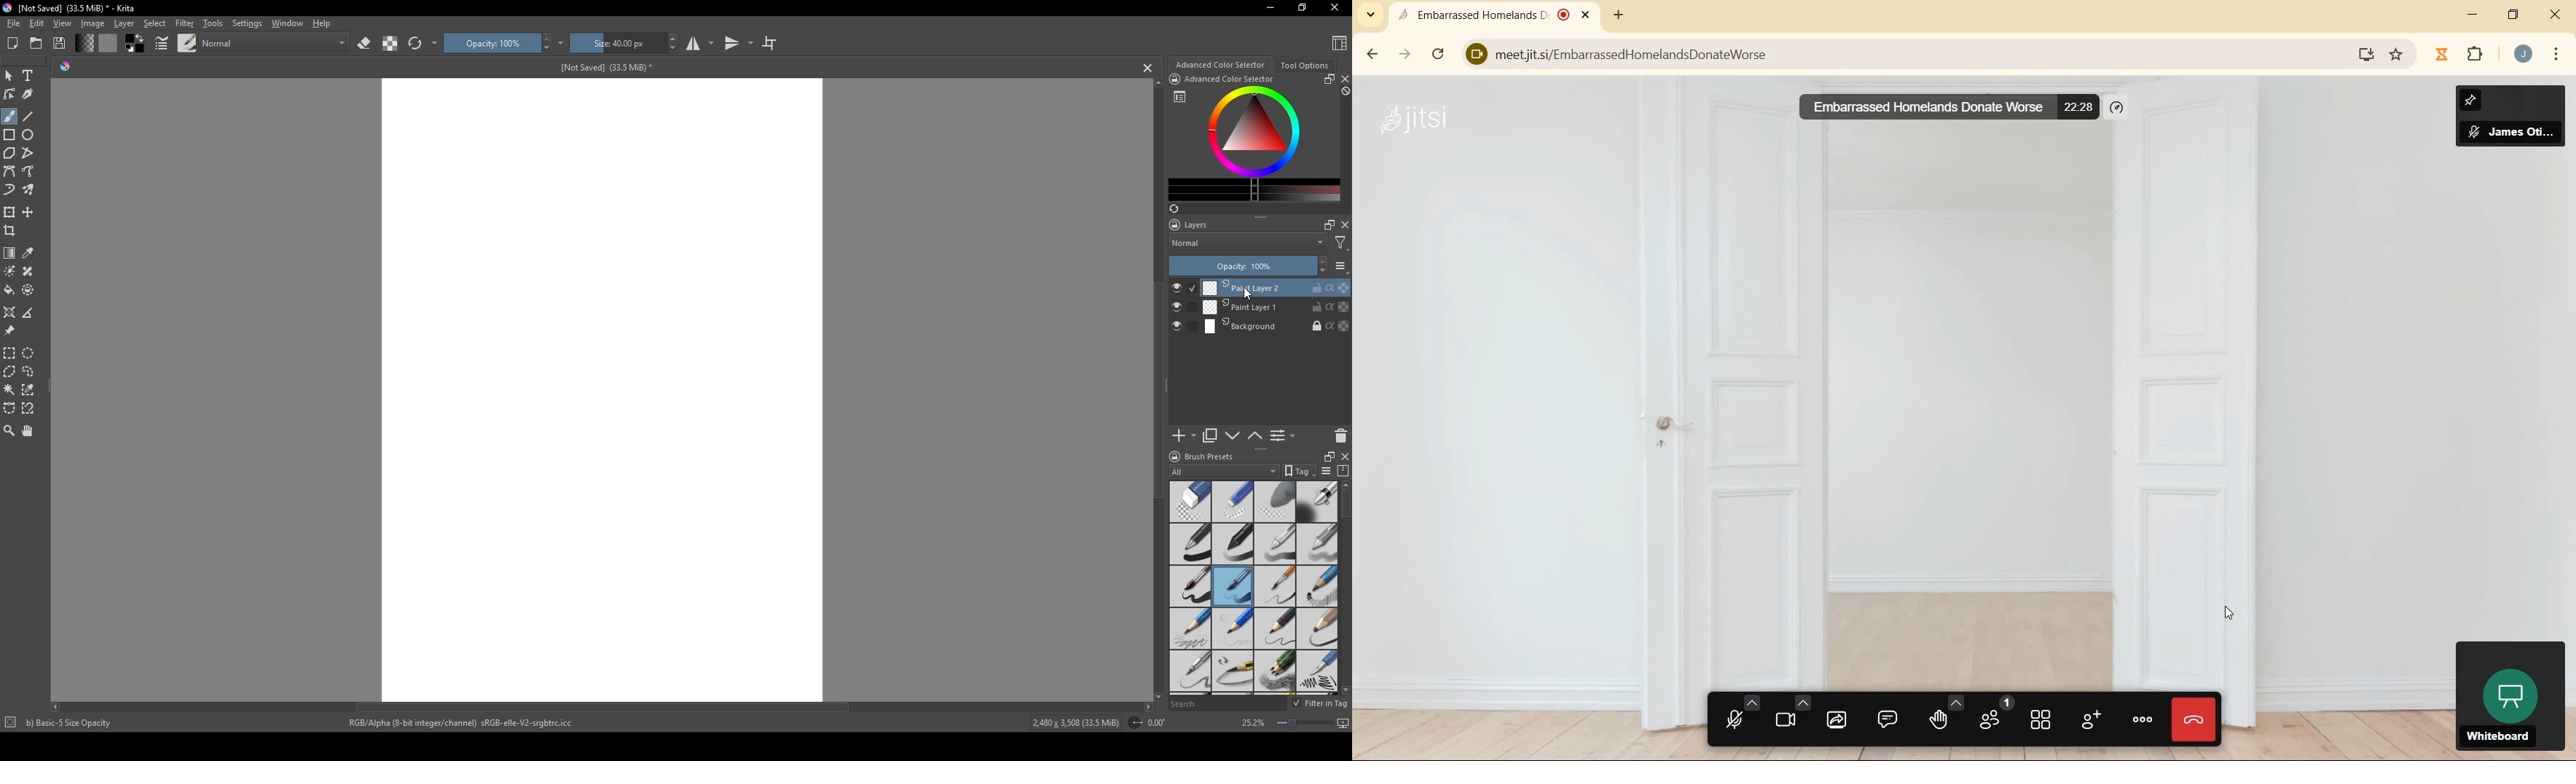 The image size is (2576, 784). What do you see at coordinates (8, 76) in the screenshot?
I see `mouse` at bounding box center [8, 76].